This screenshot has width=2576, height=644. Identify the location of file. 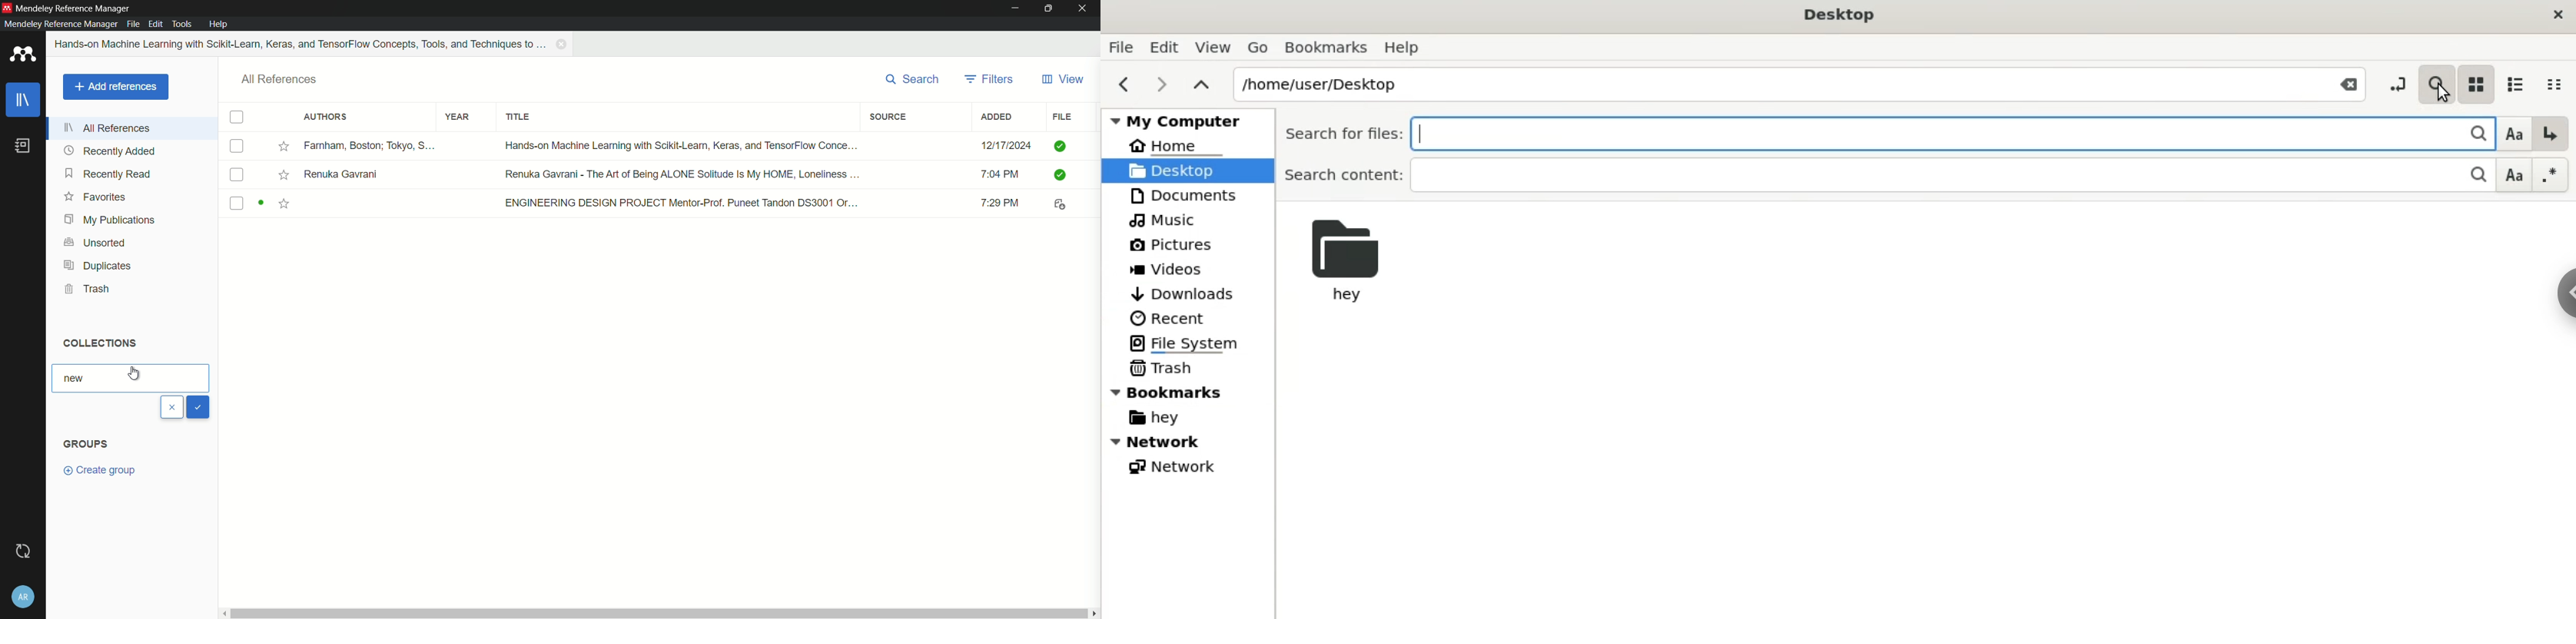
(1062, 117).